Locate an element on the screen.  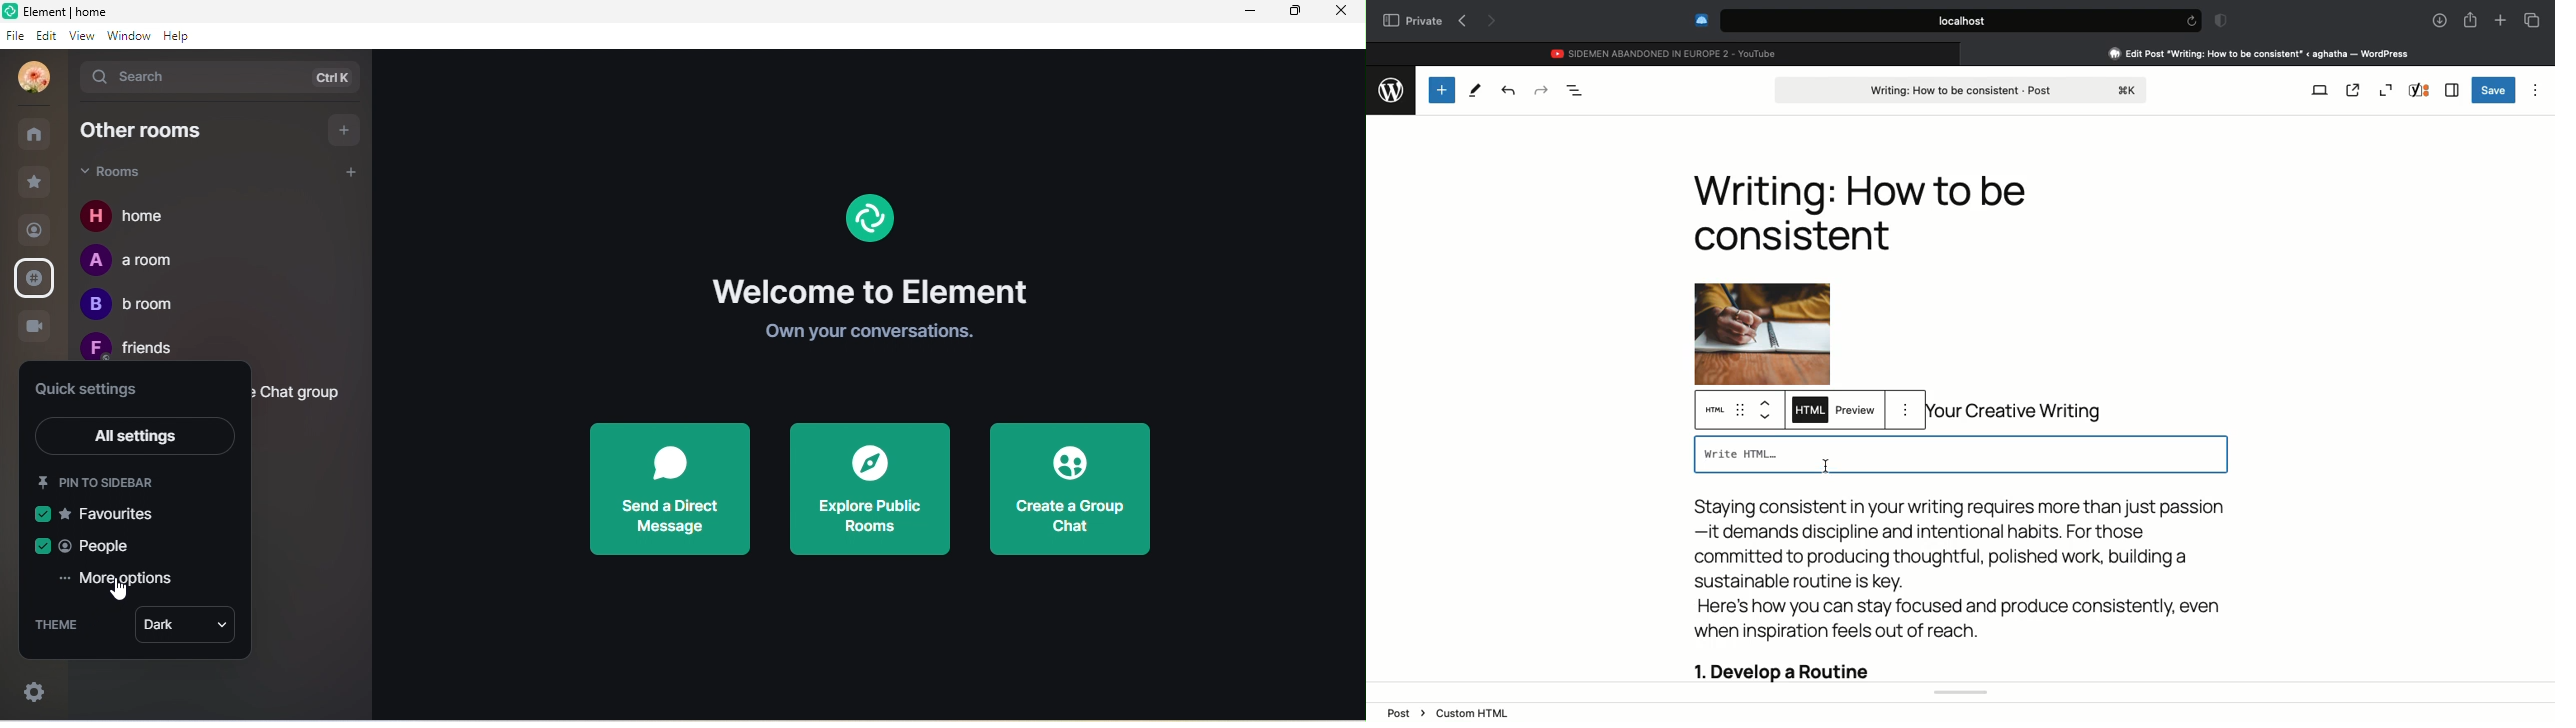
Downlaods is located at coordinates (2437, 21).